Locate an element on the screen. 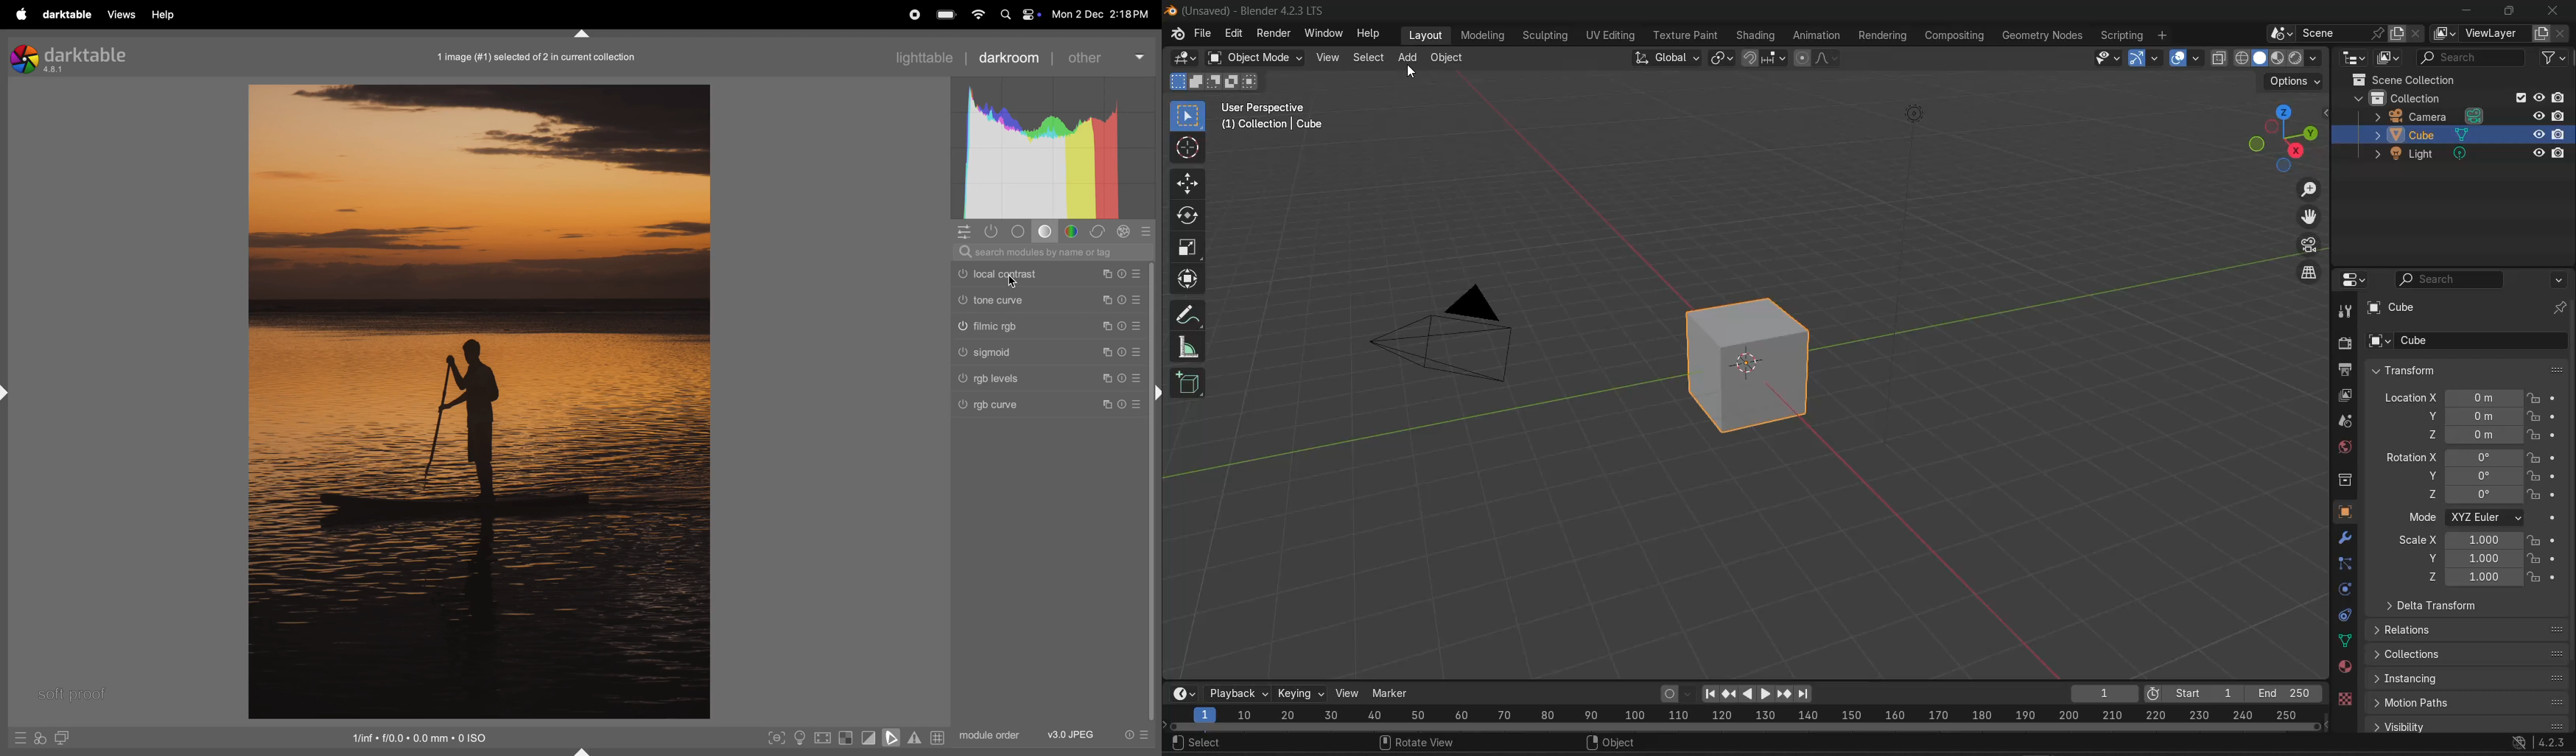 The height and width of the screenshot is (756, 2576). camera is located at coordinates (2432, 115).